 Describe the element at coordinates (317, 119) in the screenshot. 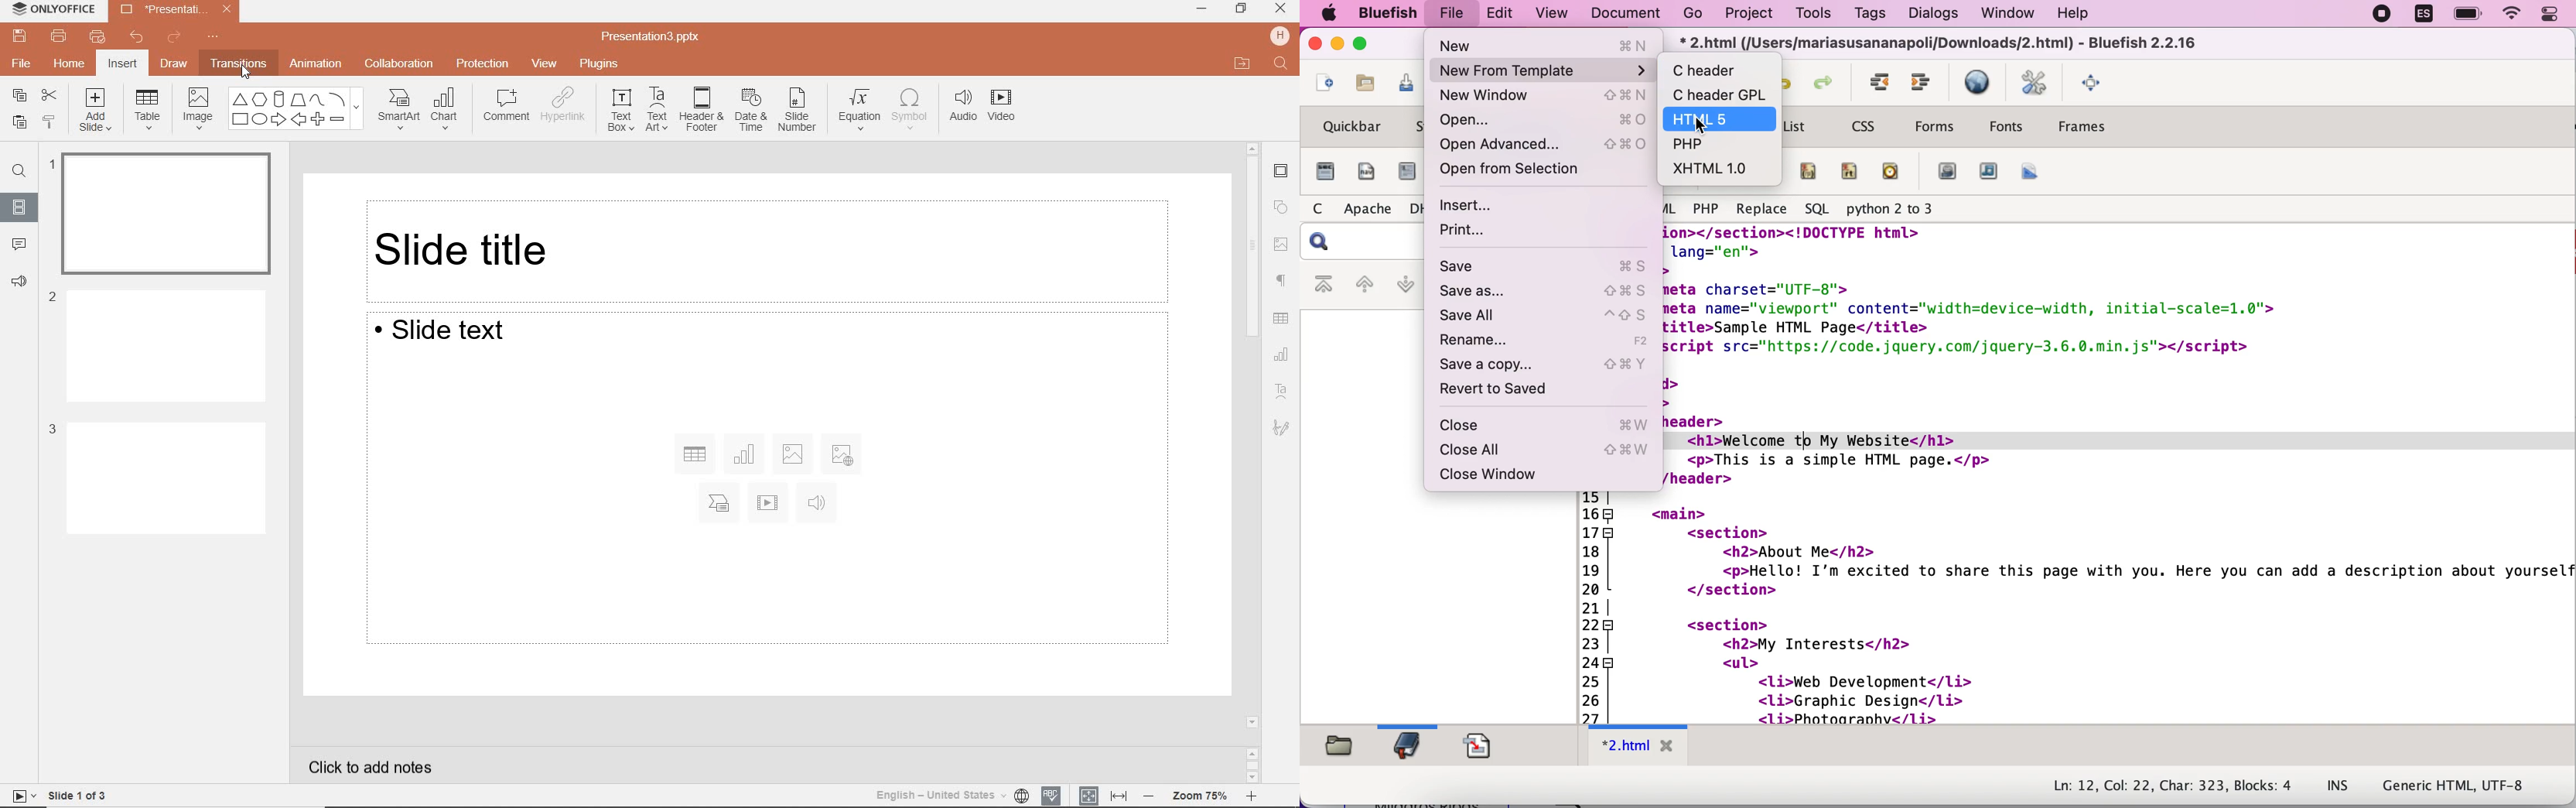

I see `PLUS SIGN` at that location.